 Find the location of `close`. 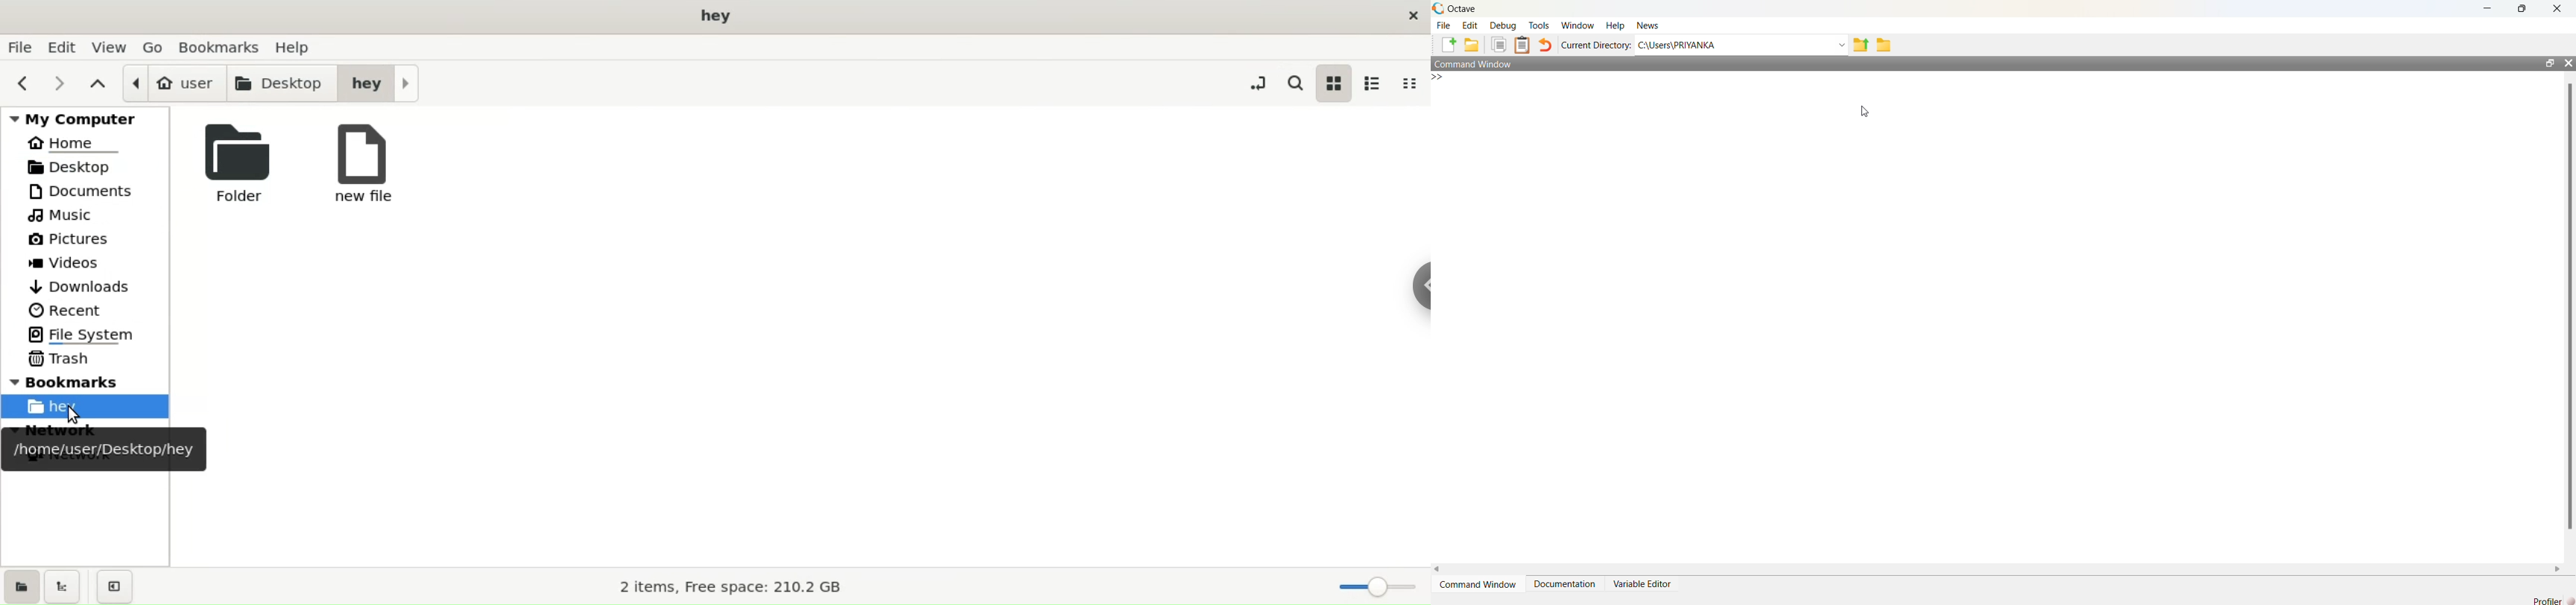

close is located at coordinates (2557, 8).